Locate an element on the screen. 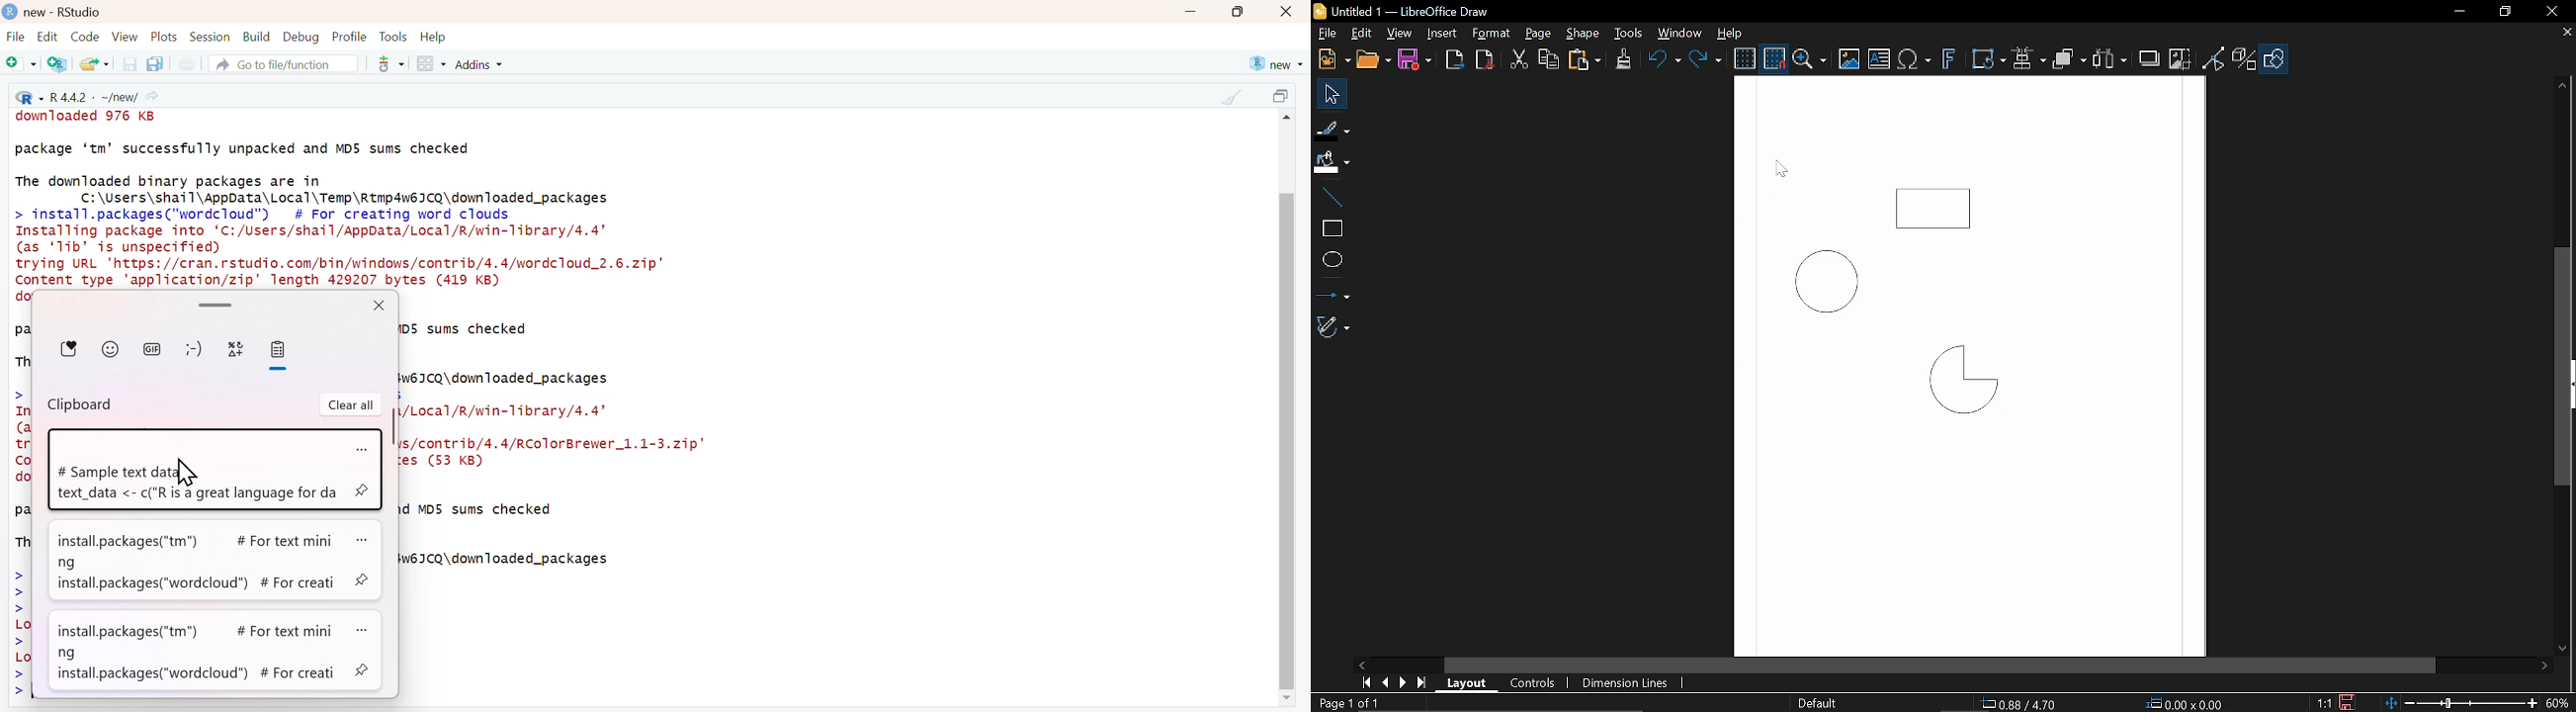  Line is located at coordinates (1328, 192).